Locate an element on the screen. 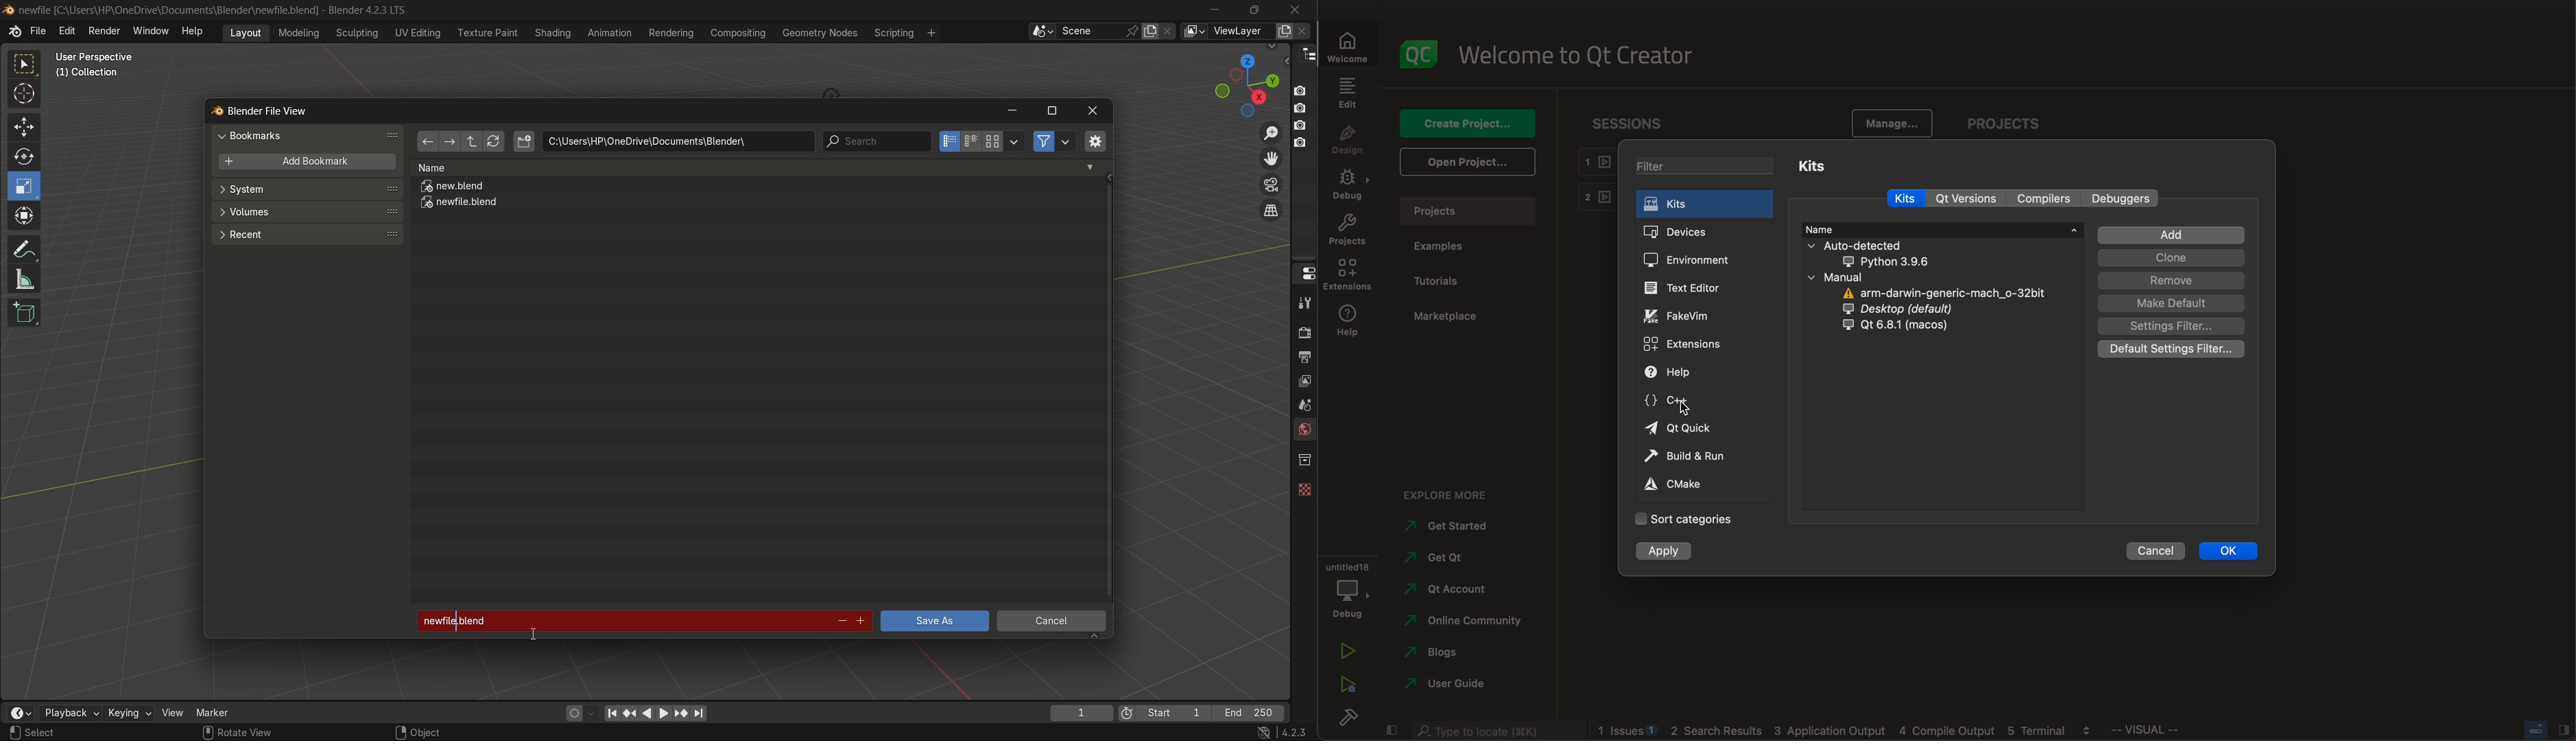  view layer name is located at coordinates (1240, 32).